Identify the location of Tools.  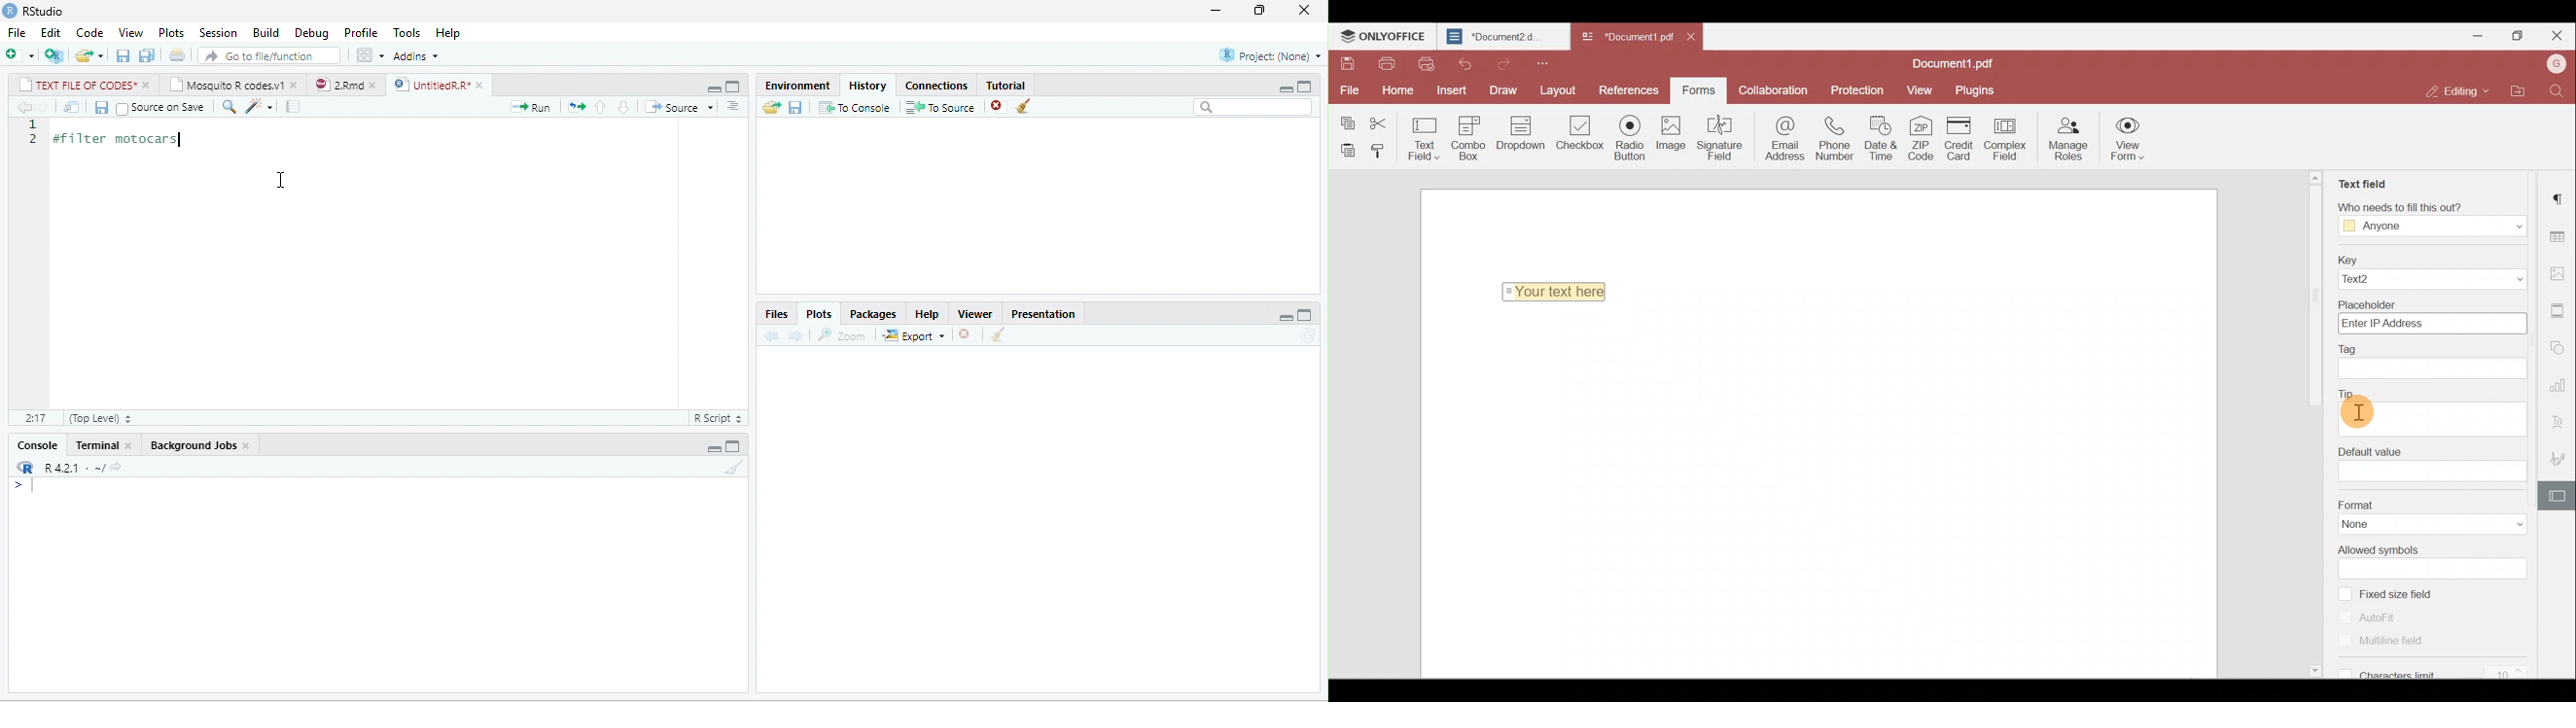
(406, 33).